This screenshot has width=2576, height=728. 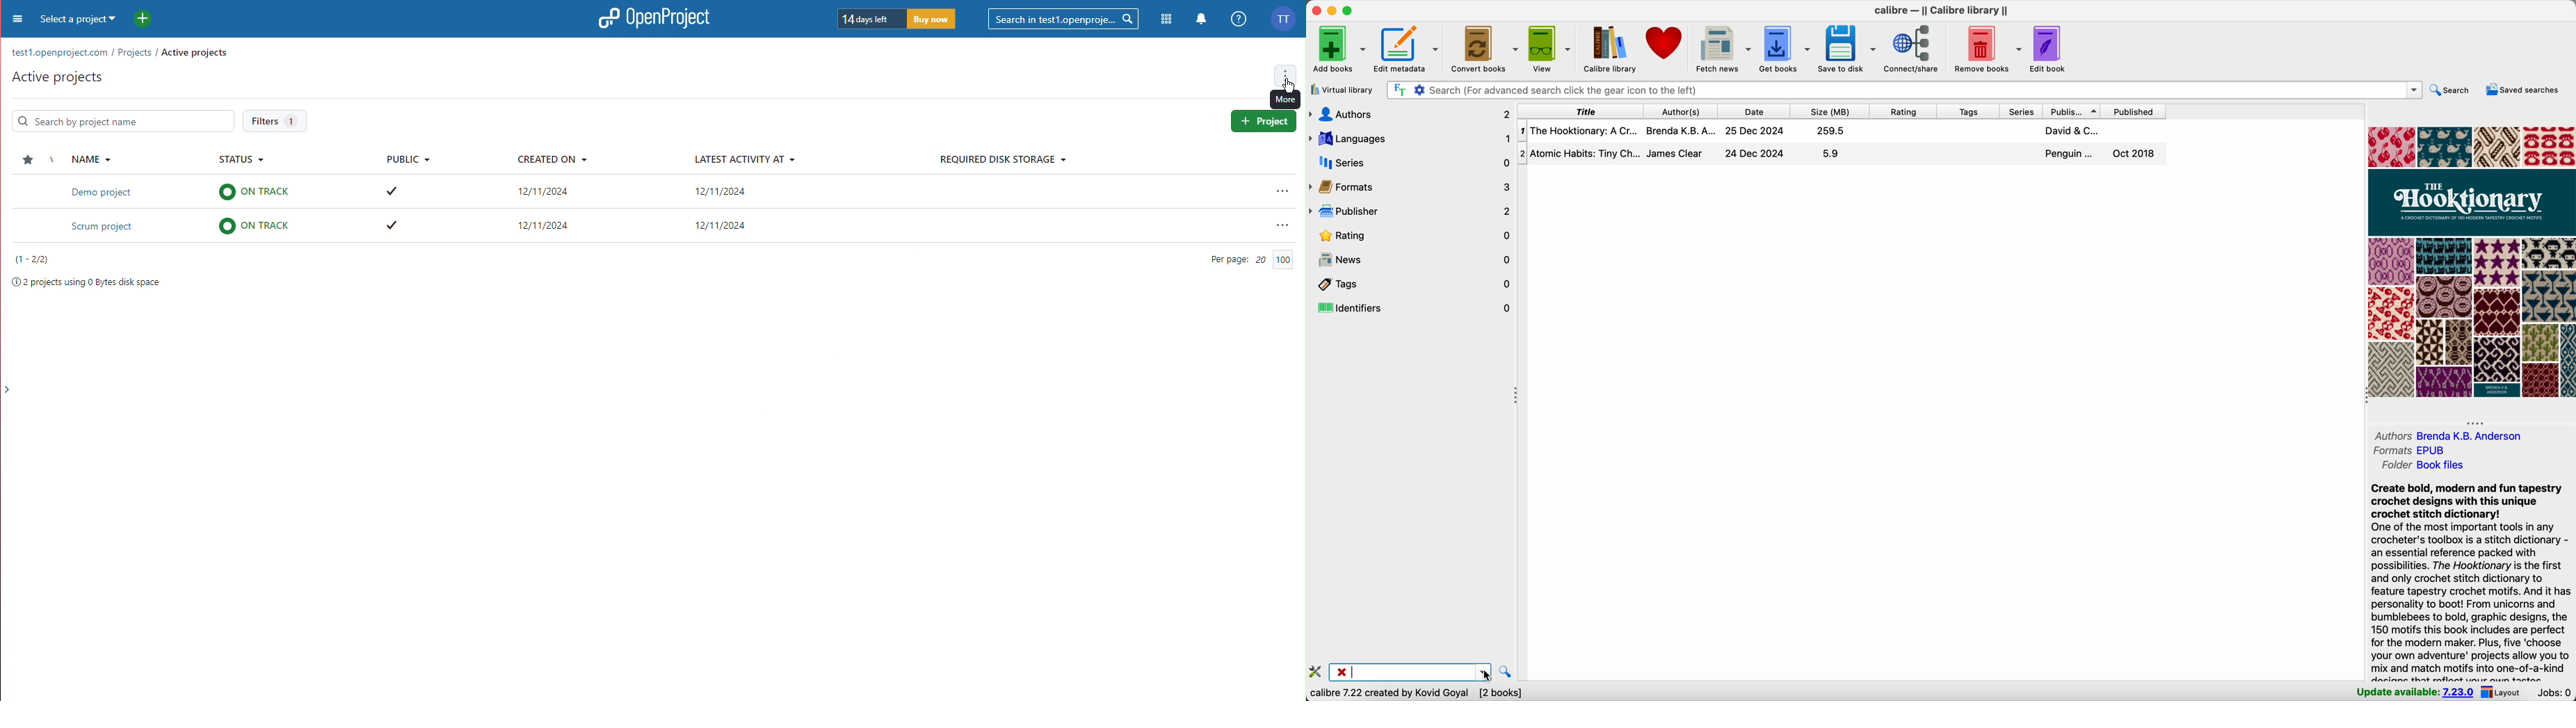 I want to click on Active Projects, so click(x=58, y=79).